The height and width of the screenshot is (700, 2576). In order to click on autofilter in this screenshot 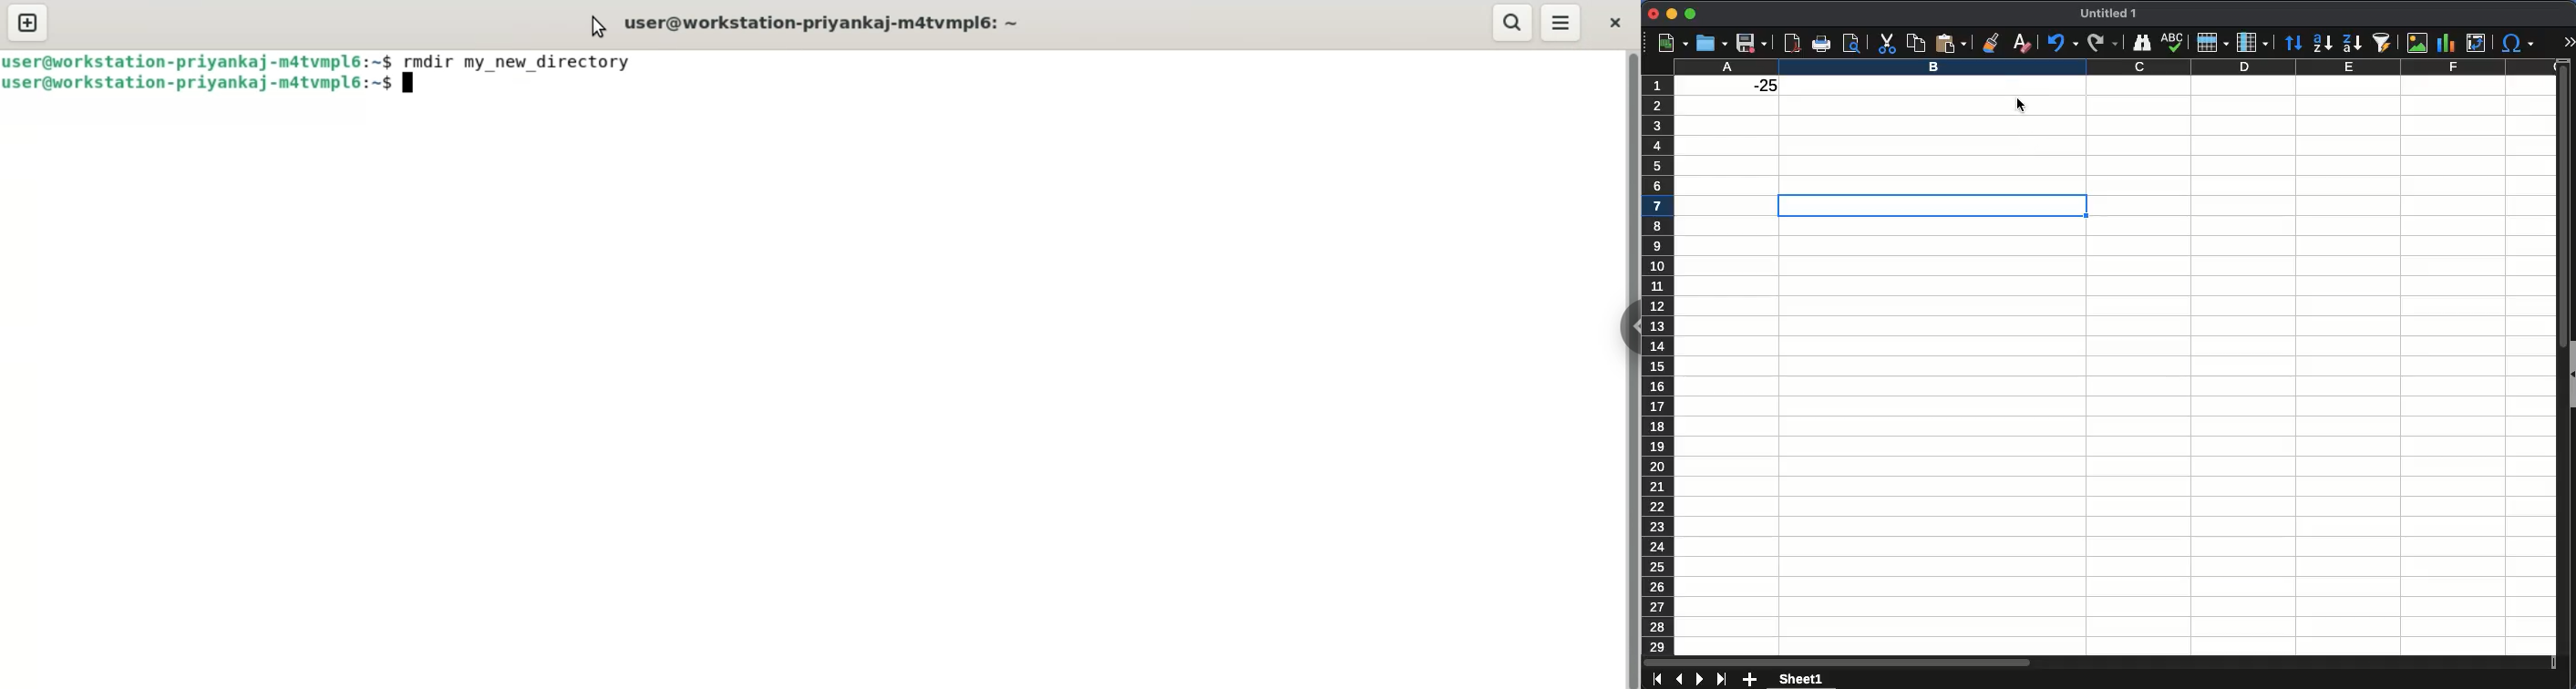, I will do `click(2385, 43)`.